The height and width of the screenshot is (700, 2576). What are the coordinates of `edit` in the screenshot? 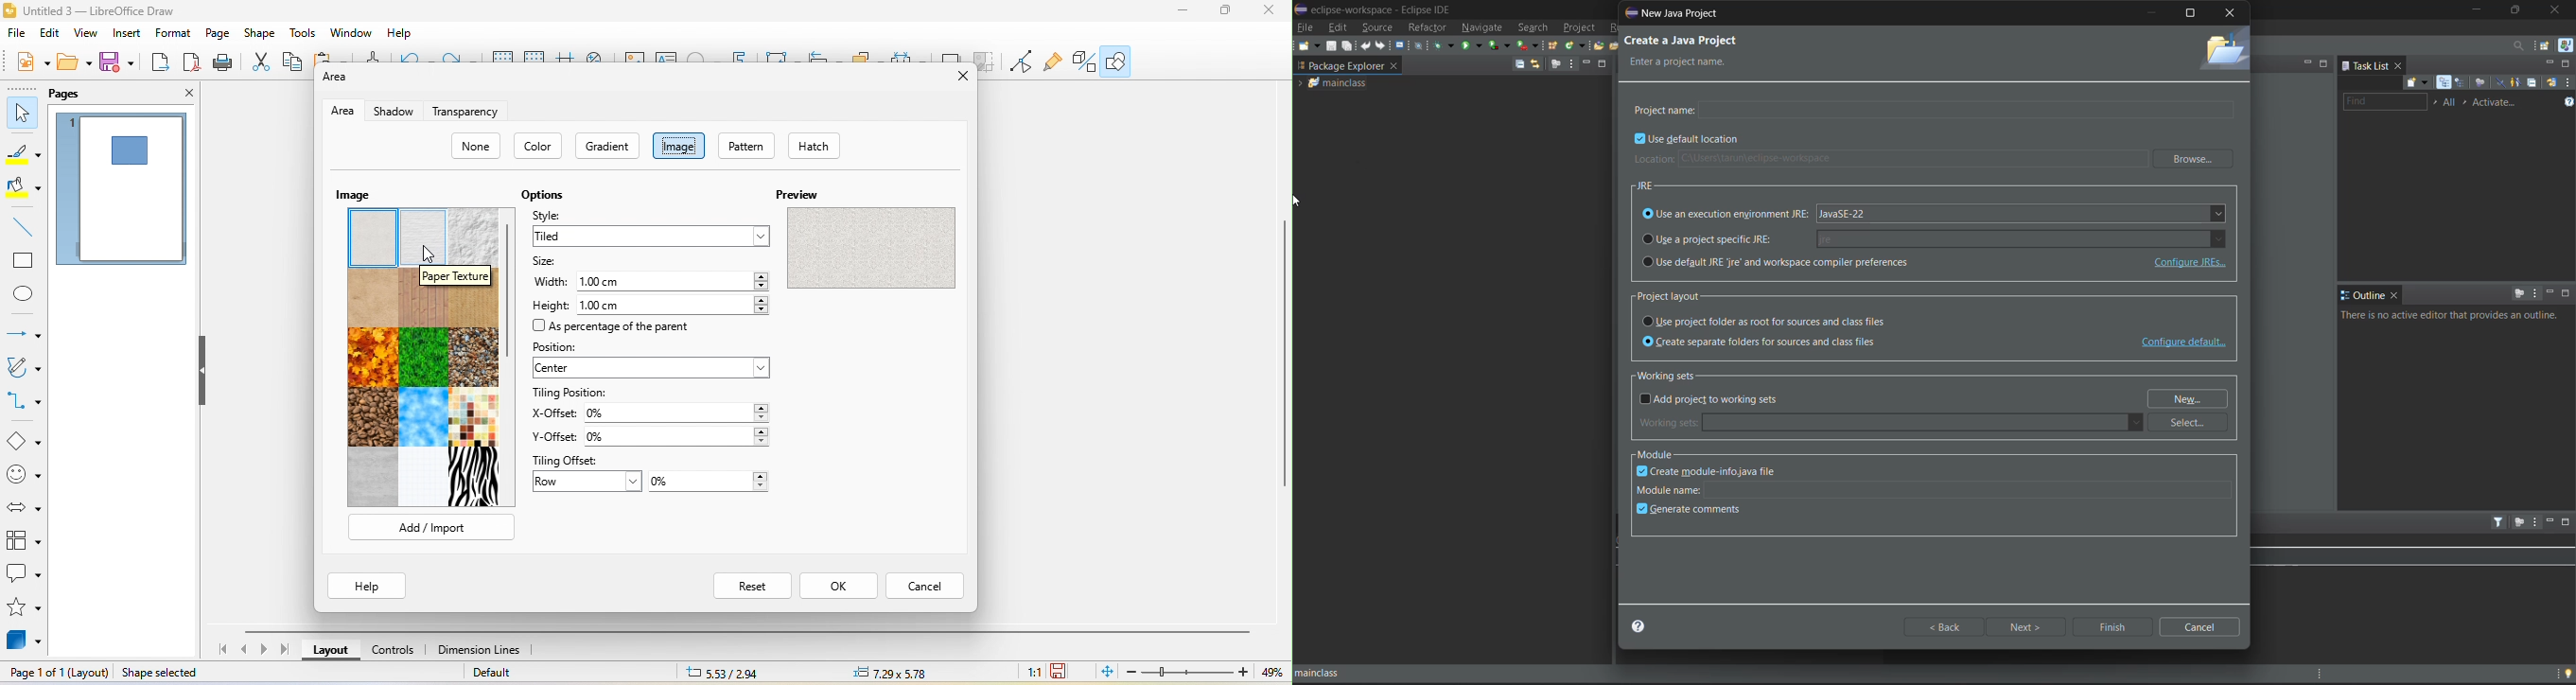 It's located at (1339, 27).